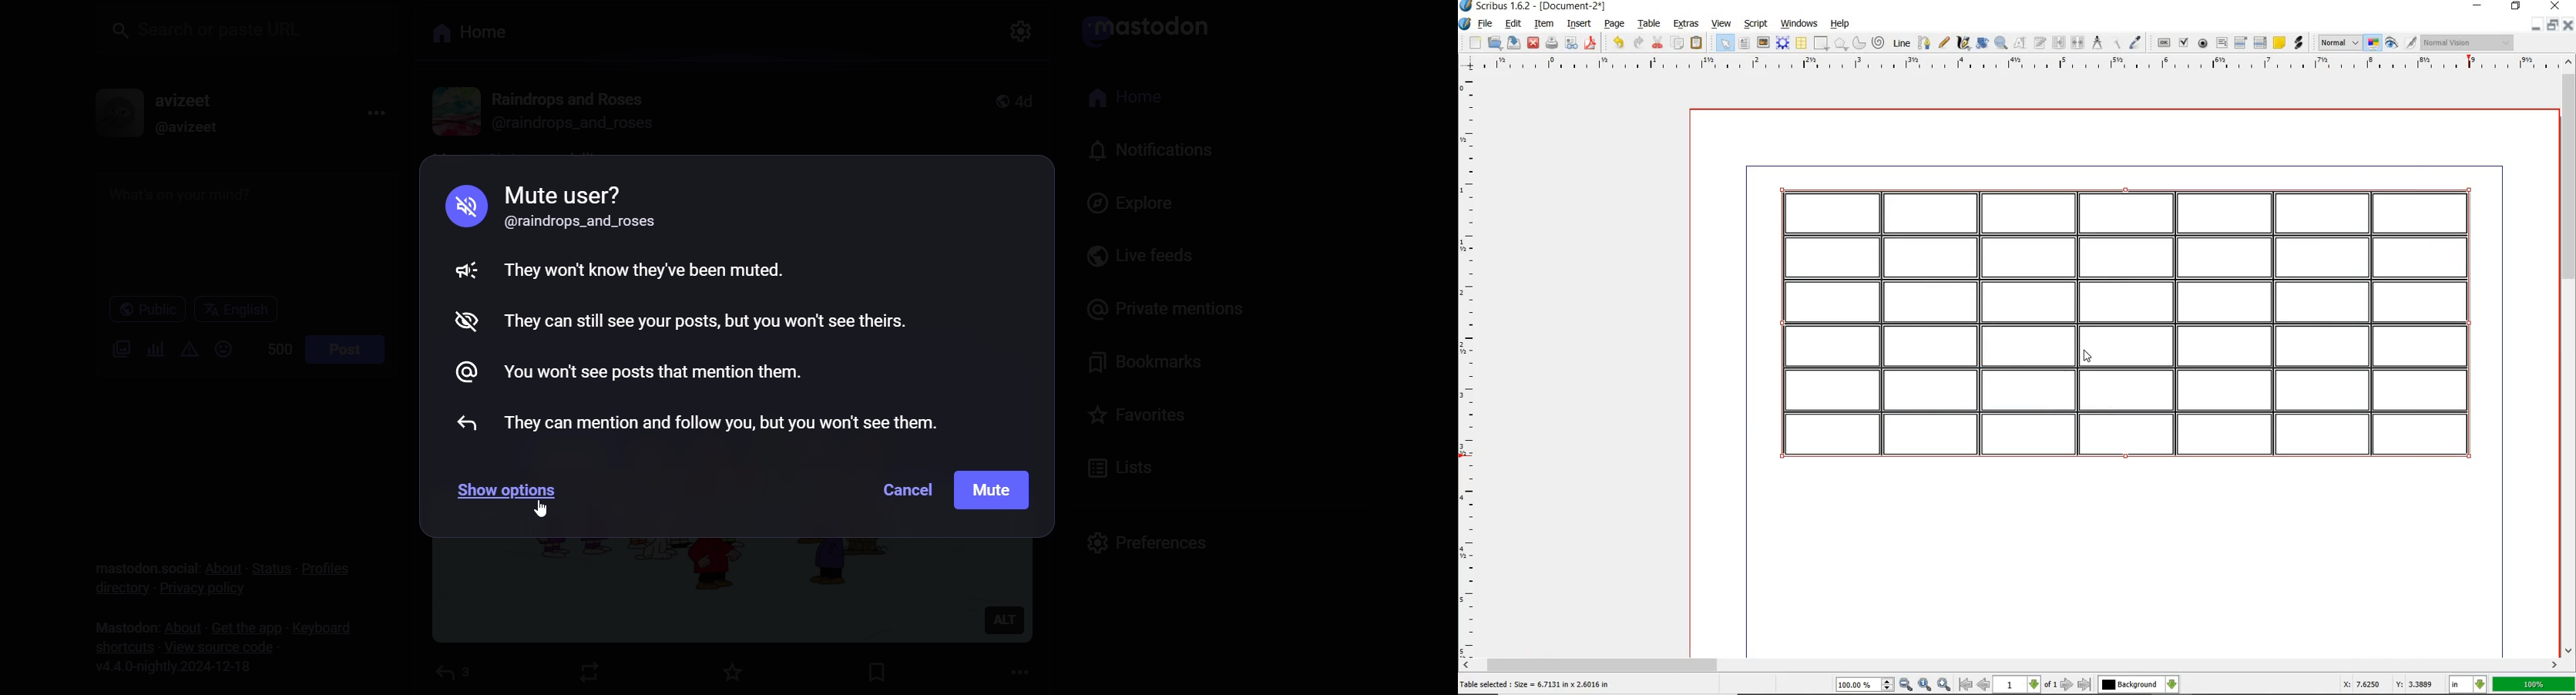  I want to click on view, so click(1722, 25).